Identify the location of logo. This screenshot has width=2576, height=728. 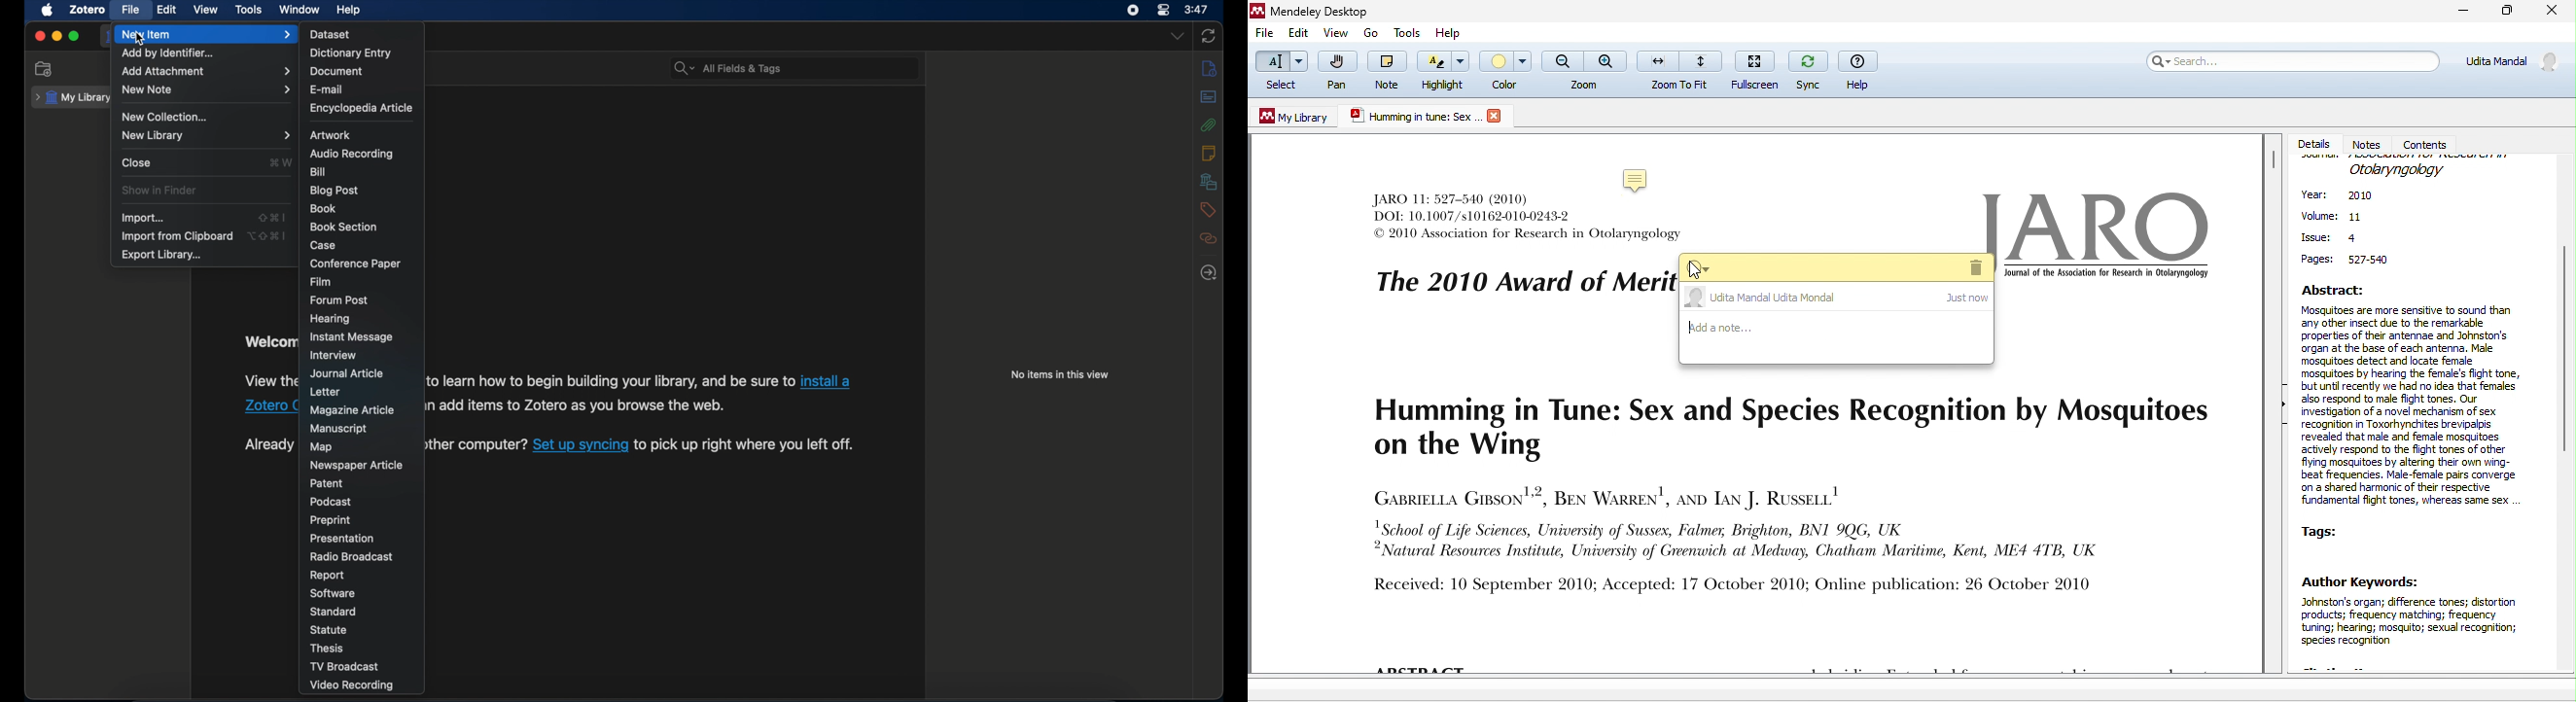
(1494, 116).